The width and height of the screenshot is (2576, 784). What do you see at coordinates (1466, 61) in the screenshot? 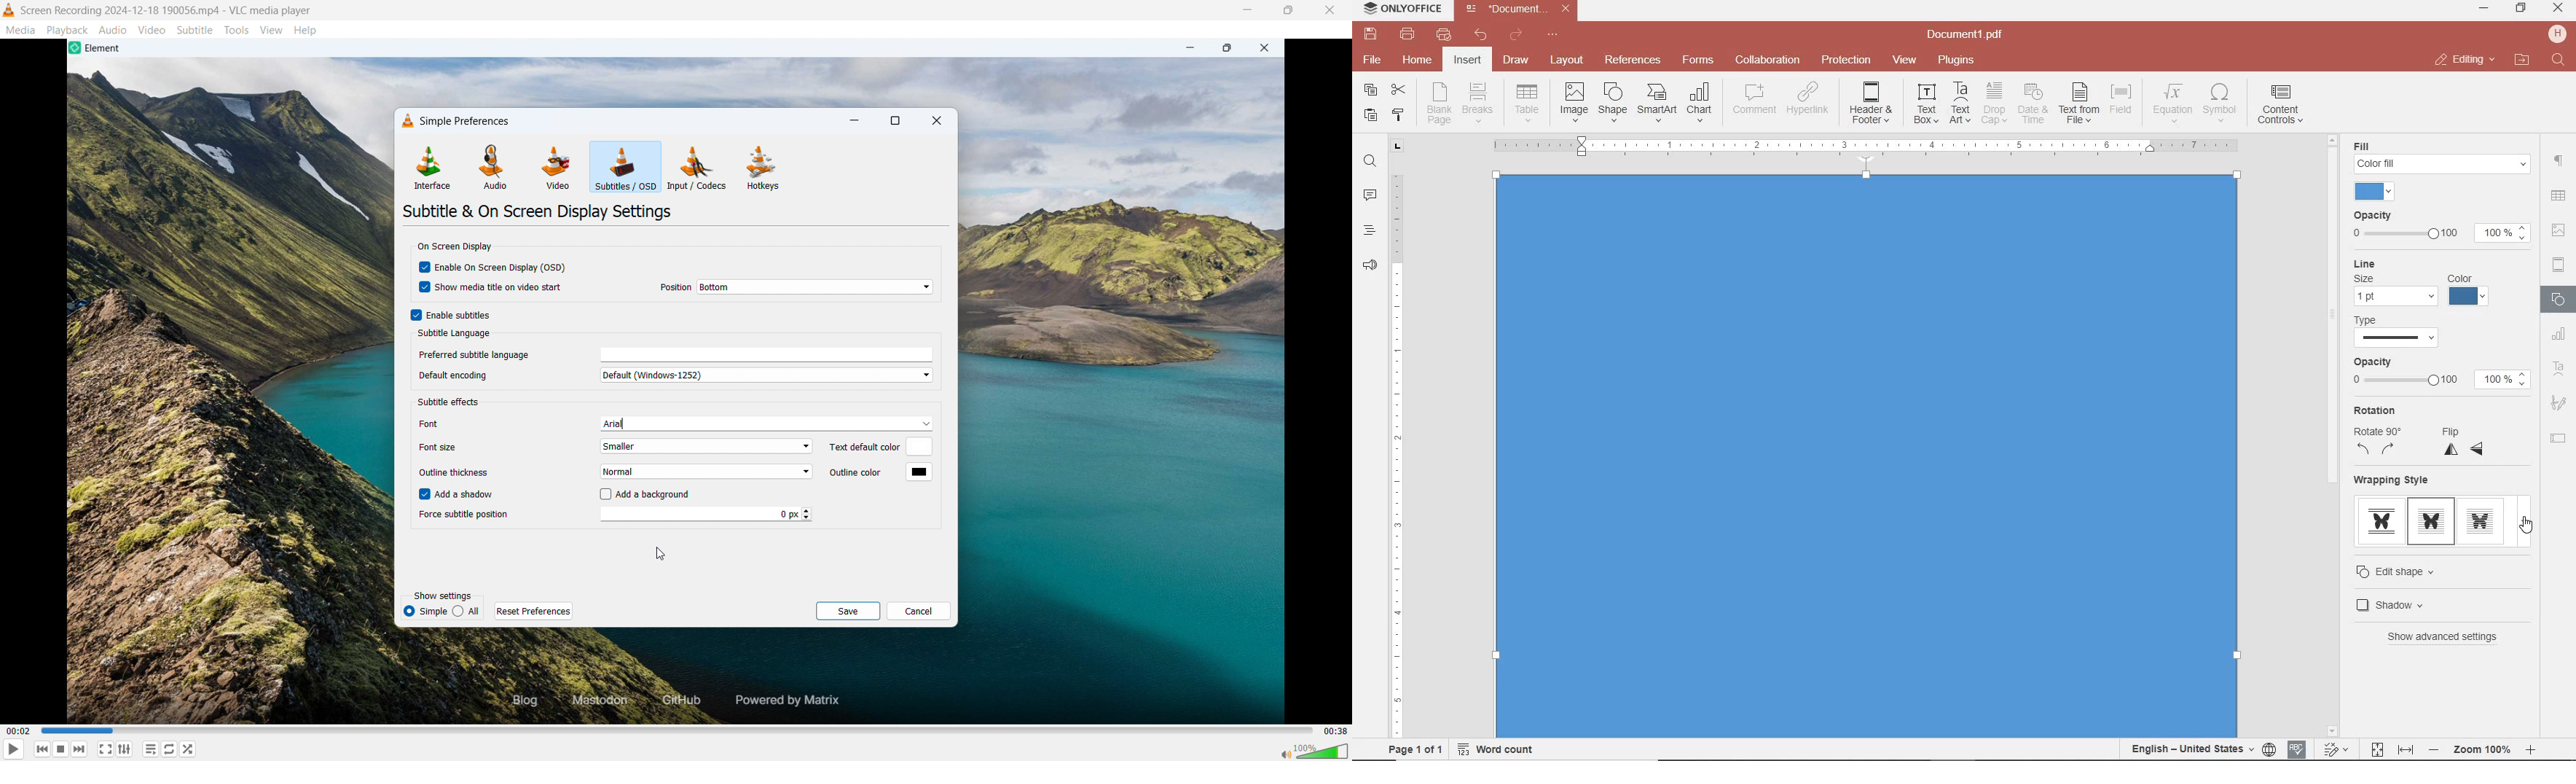
I see `insert` at bounding box center [1466, 61].